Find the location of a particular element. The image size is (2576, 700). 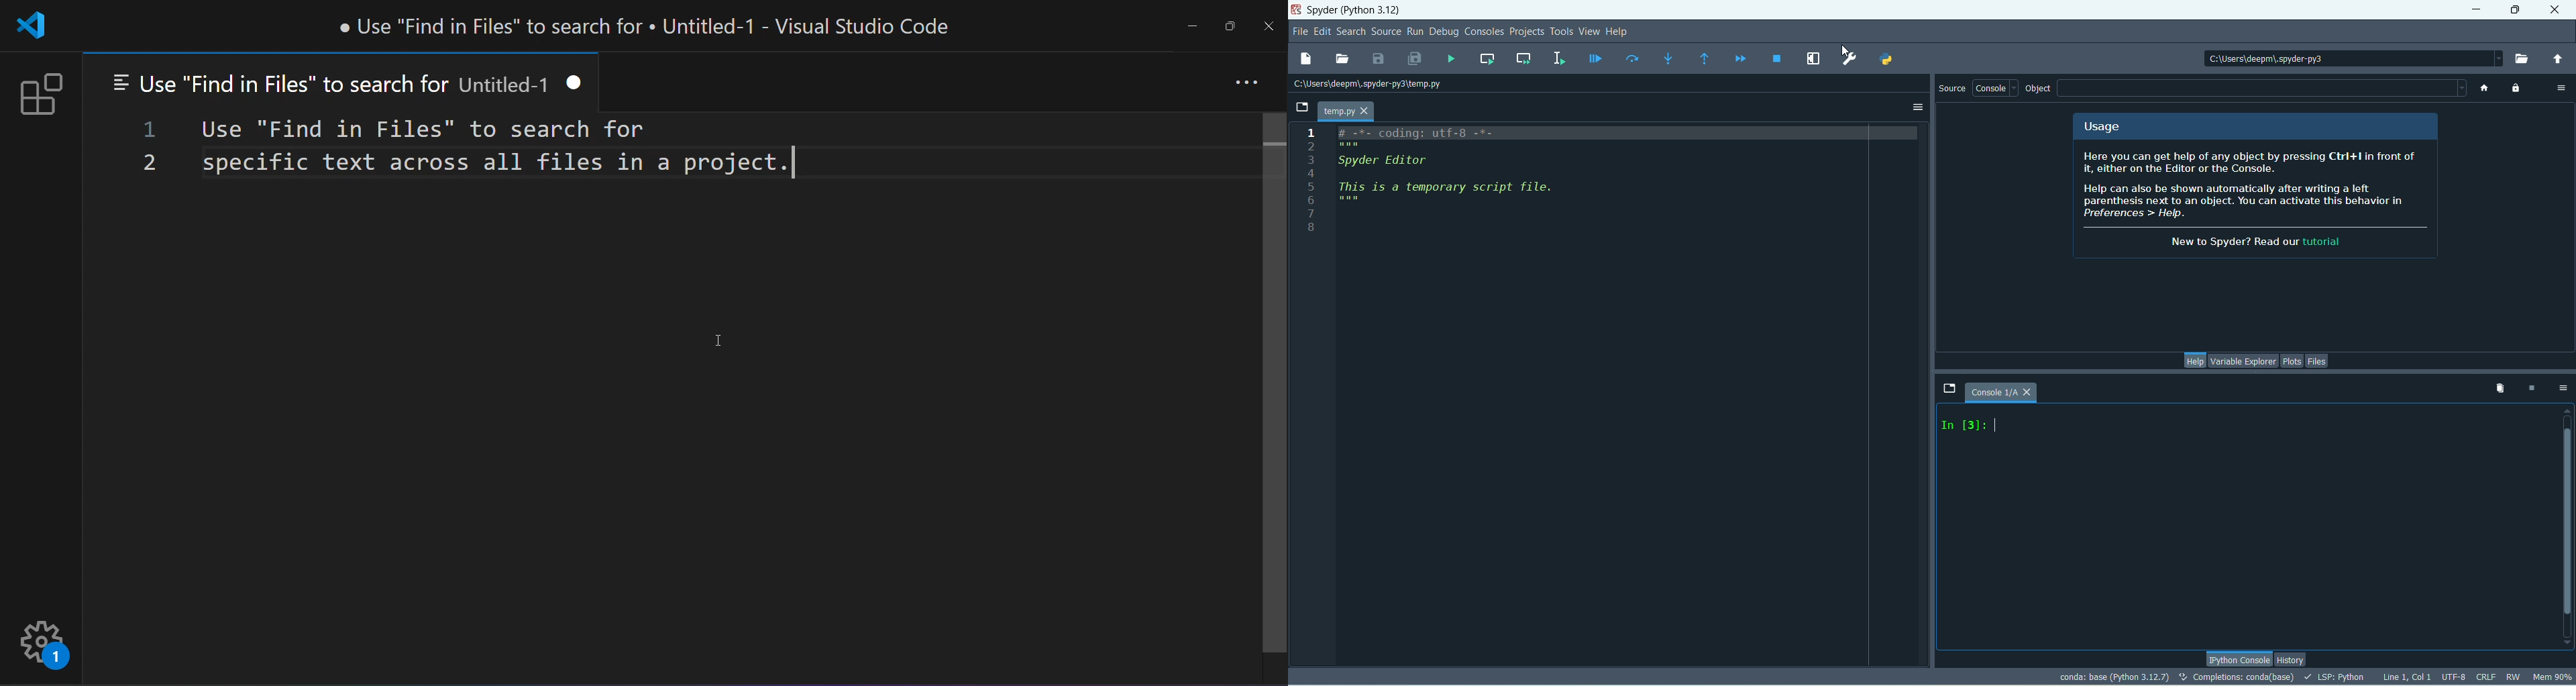

location is located at coordinates (2345, 57).